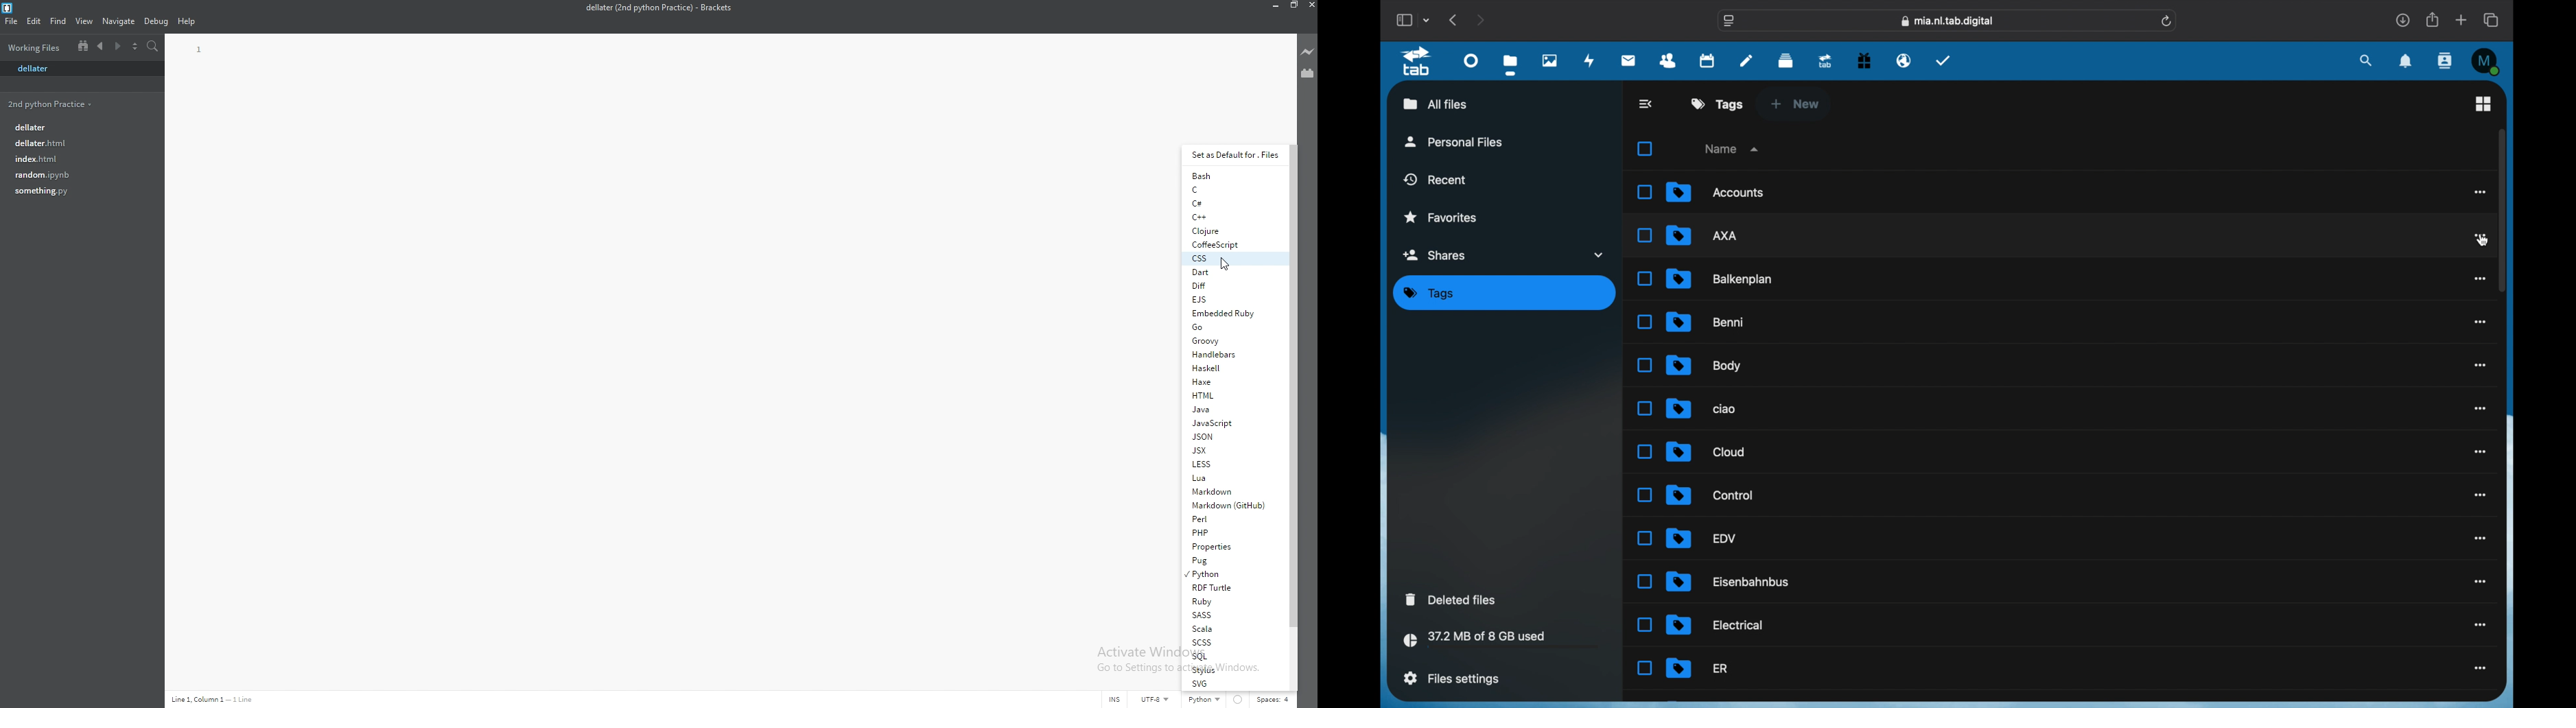 Image resolution: width=2576 pixels, height=728 pixels. What do you see at coordinates (1722, 278) in the screenshot?
I see `file` at bounding box center [1722, 278].